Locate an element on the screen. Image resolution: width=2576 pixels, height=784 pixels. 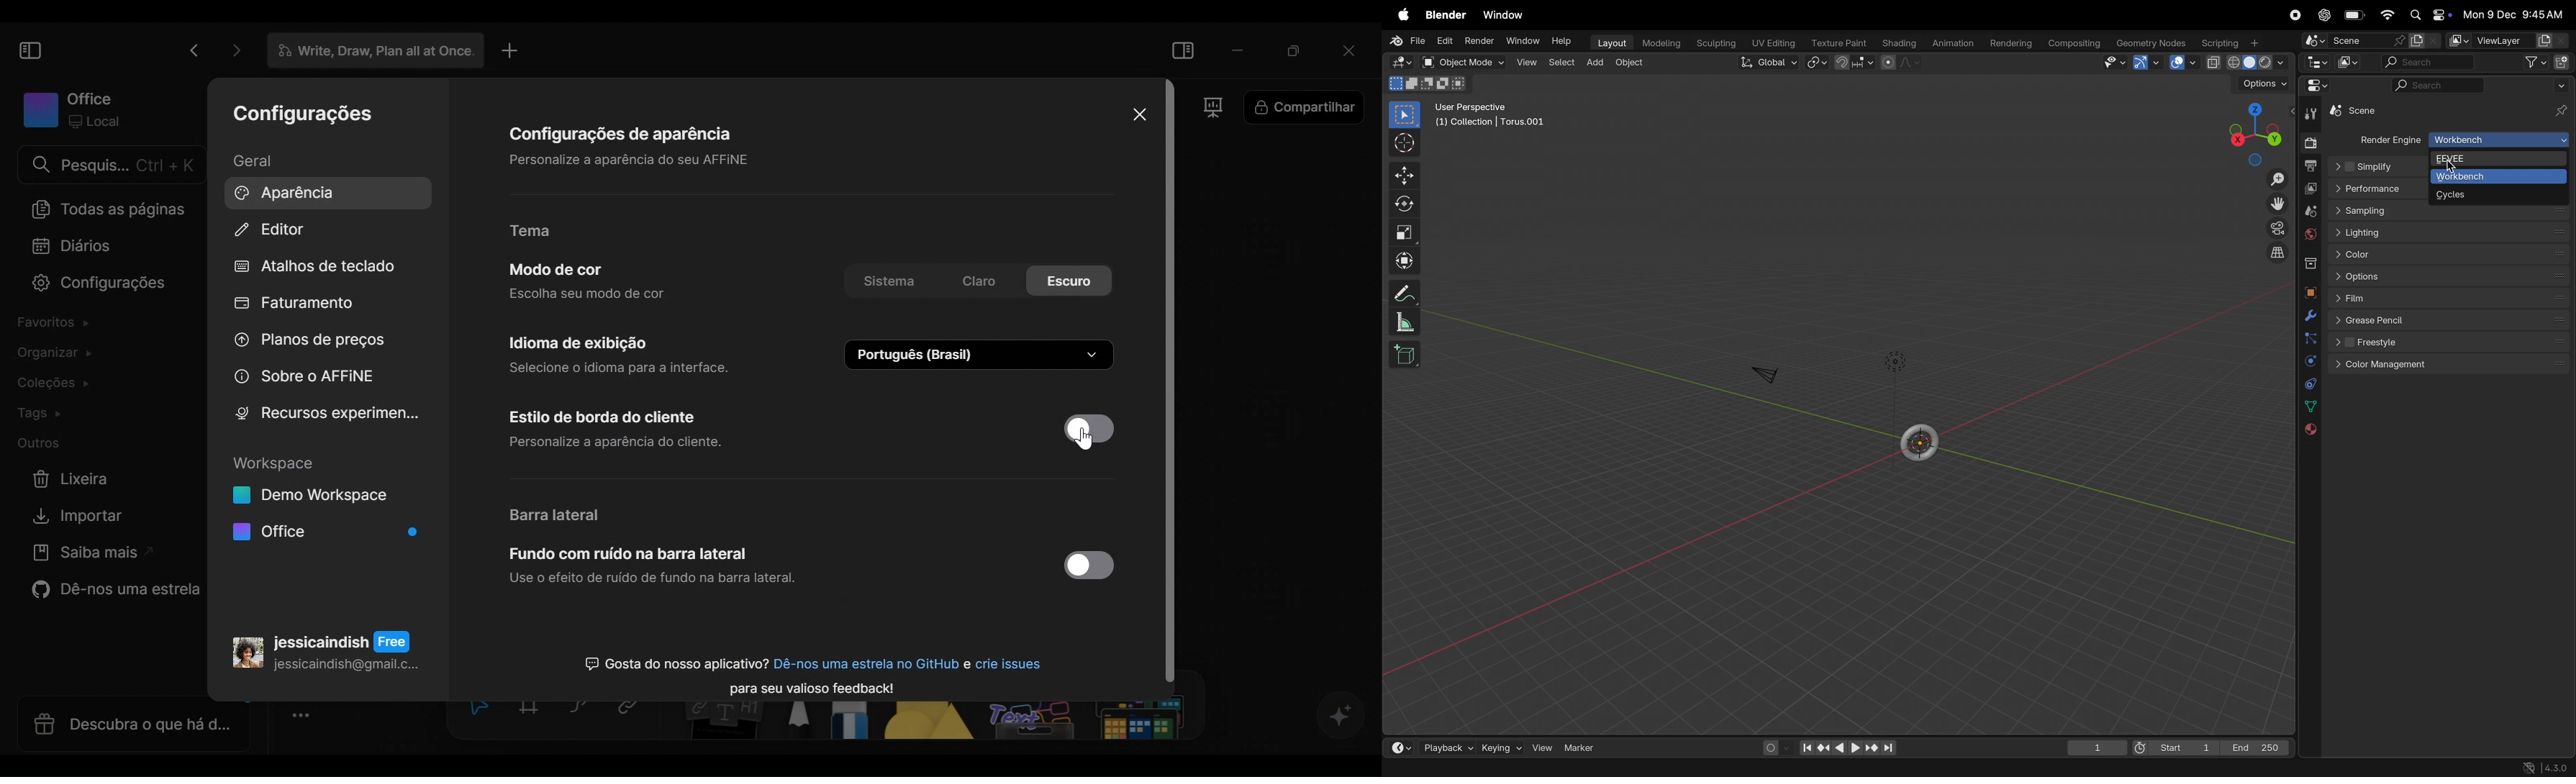
EEVEE is located at coordinates (2498, 159).